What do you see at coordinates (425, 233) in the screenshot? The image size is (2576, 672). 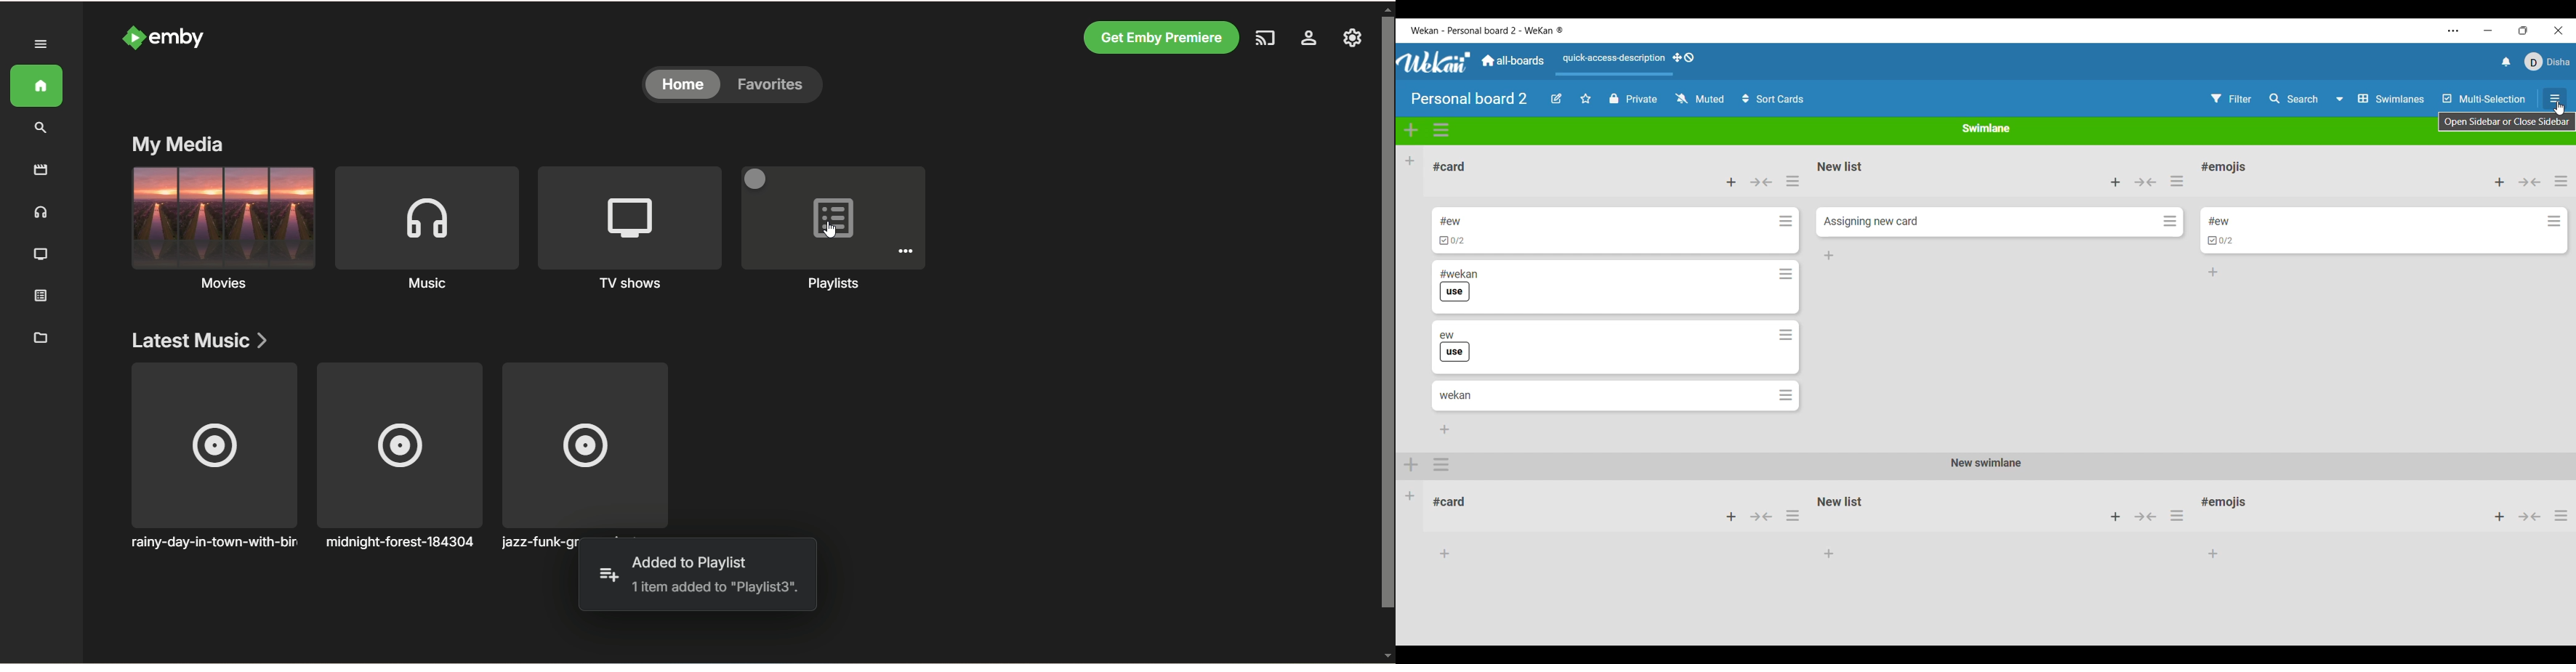 I see `Music` at bounding box center [425, 233].